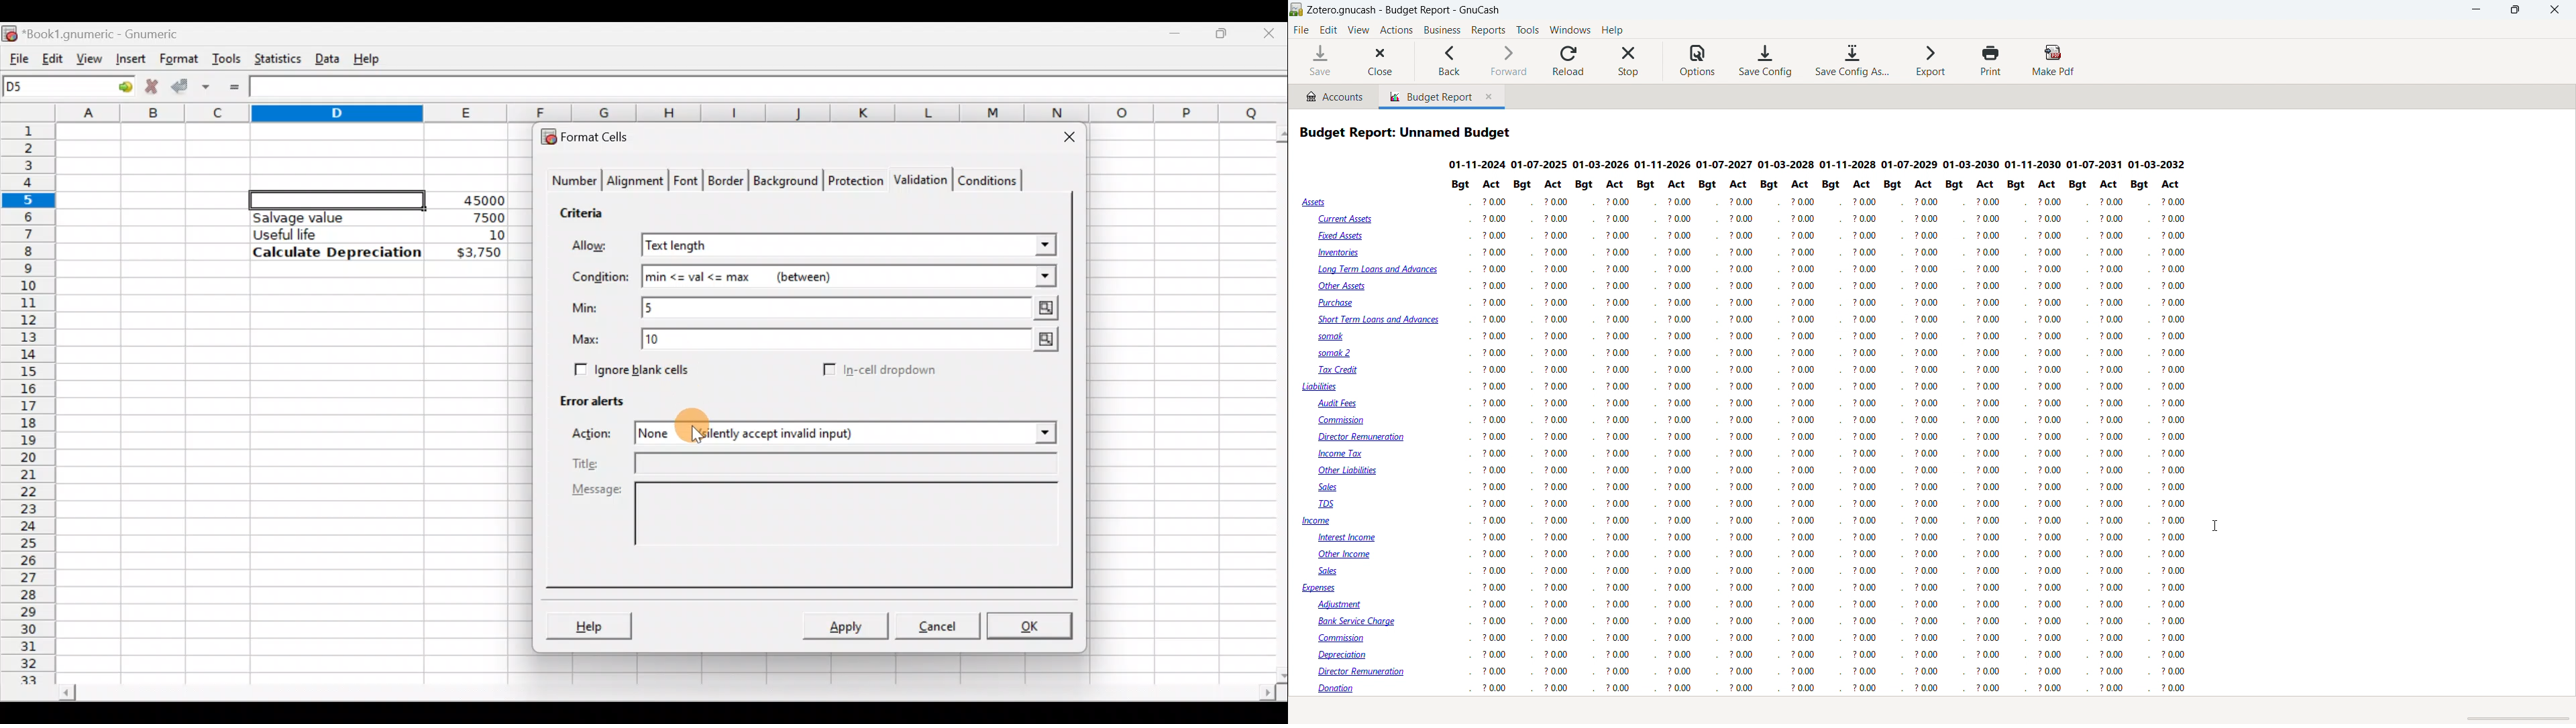 The image size is (2576, 728). What do you see at coordinates (1358, 30) in the screenshot?
I see `view` at bounding box center [1358, 30].